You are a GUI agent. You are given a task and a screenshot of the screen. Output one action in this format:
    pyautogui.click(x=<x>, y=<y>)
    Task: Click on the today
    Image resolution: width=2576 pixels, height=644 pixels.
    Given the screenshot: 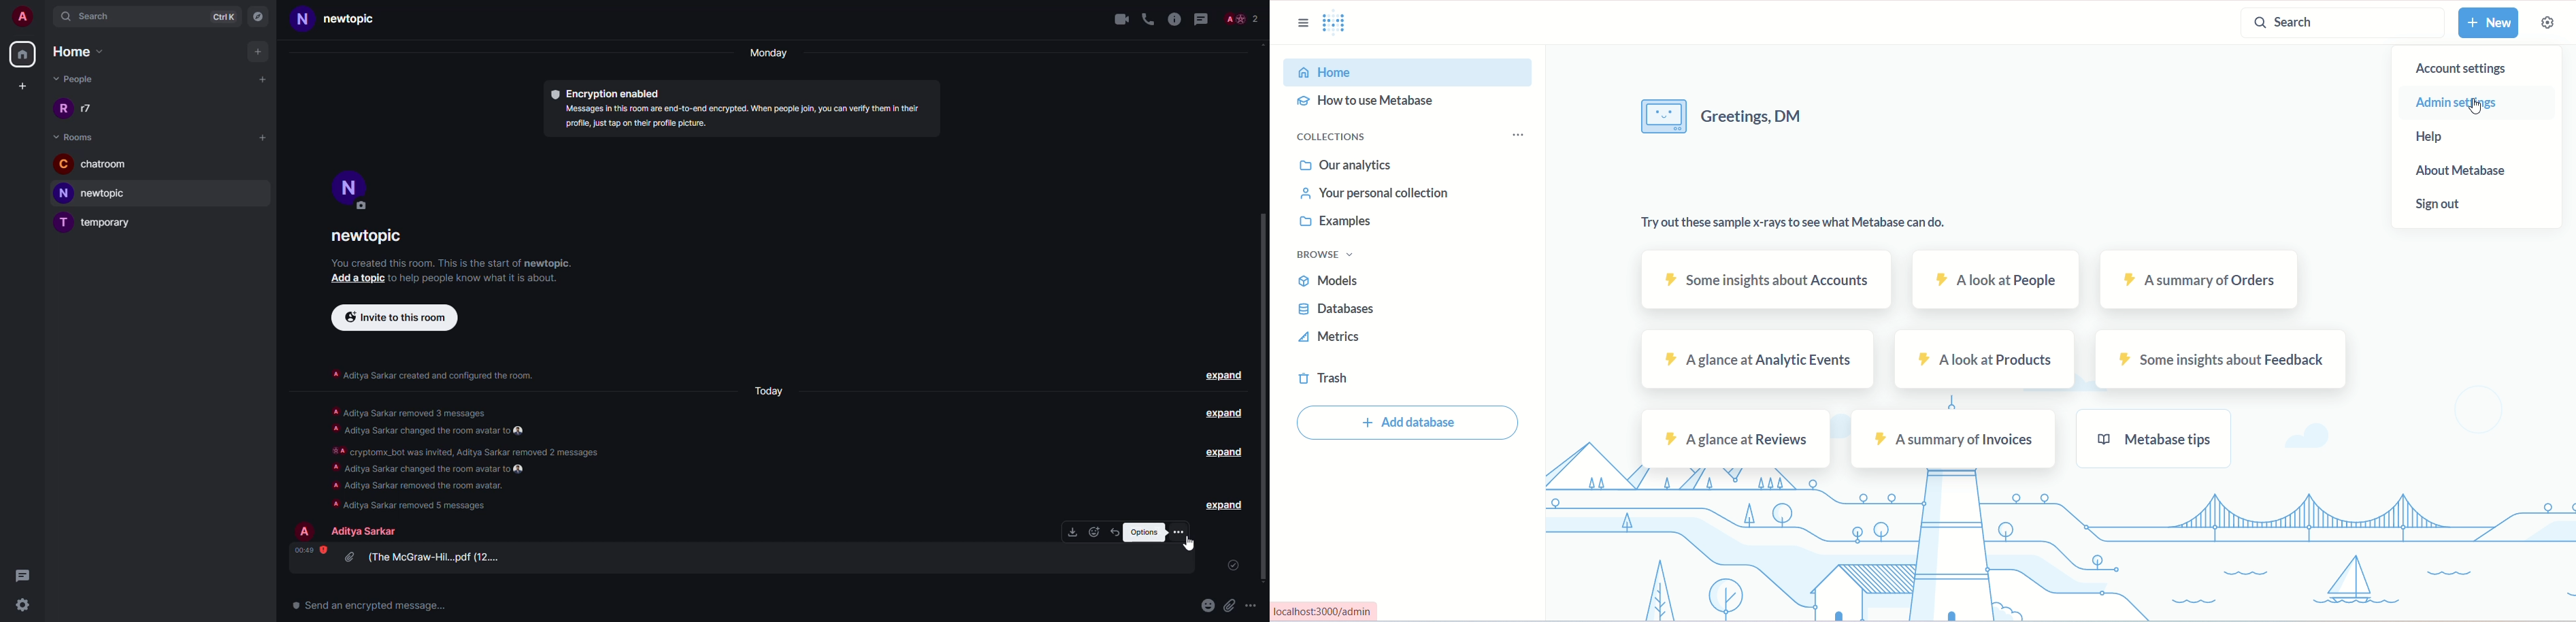 What is the action you would take?
    pyautogui.click(x=771, y=390)
    